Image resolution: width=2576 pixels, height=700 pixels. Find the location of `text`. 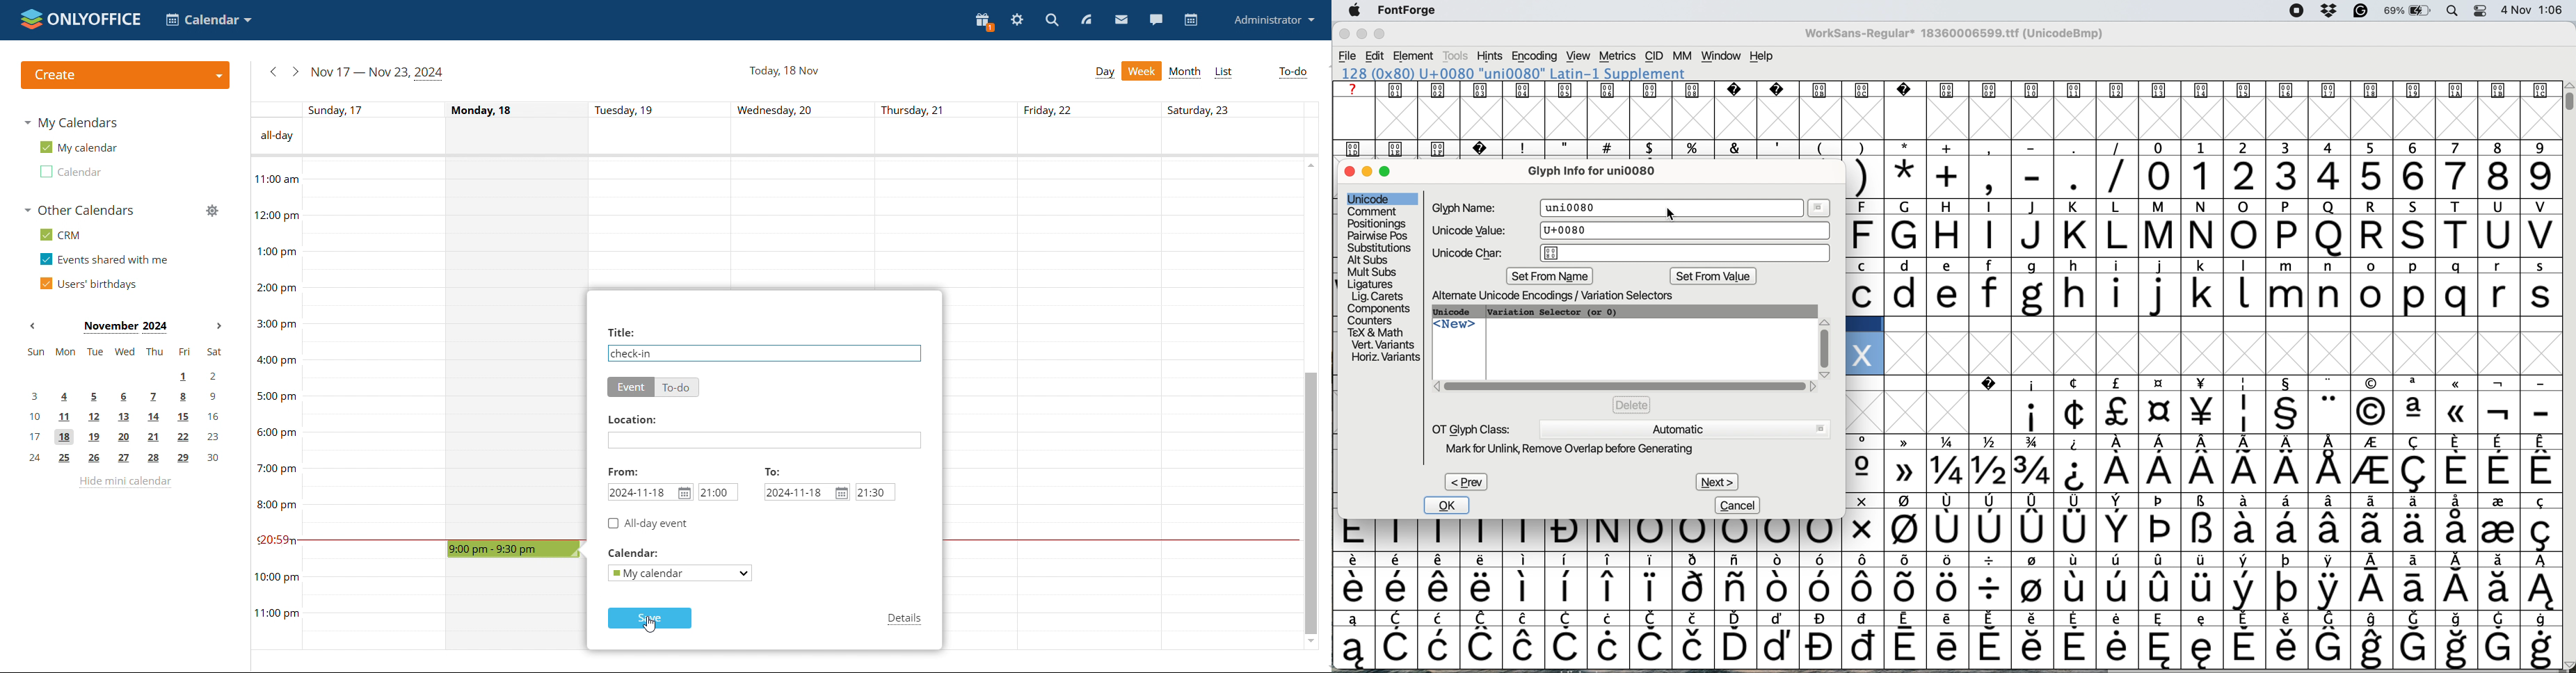

text is located at coordinates (1944, 90).